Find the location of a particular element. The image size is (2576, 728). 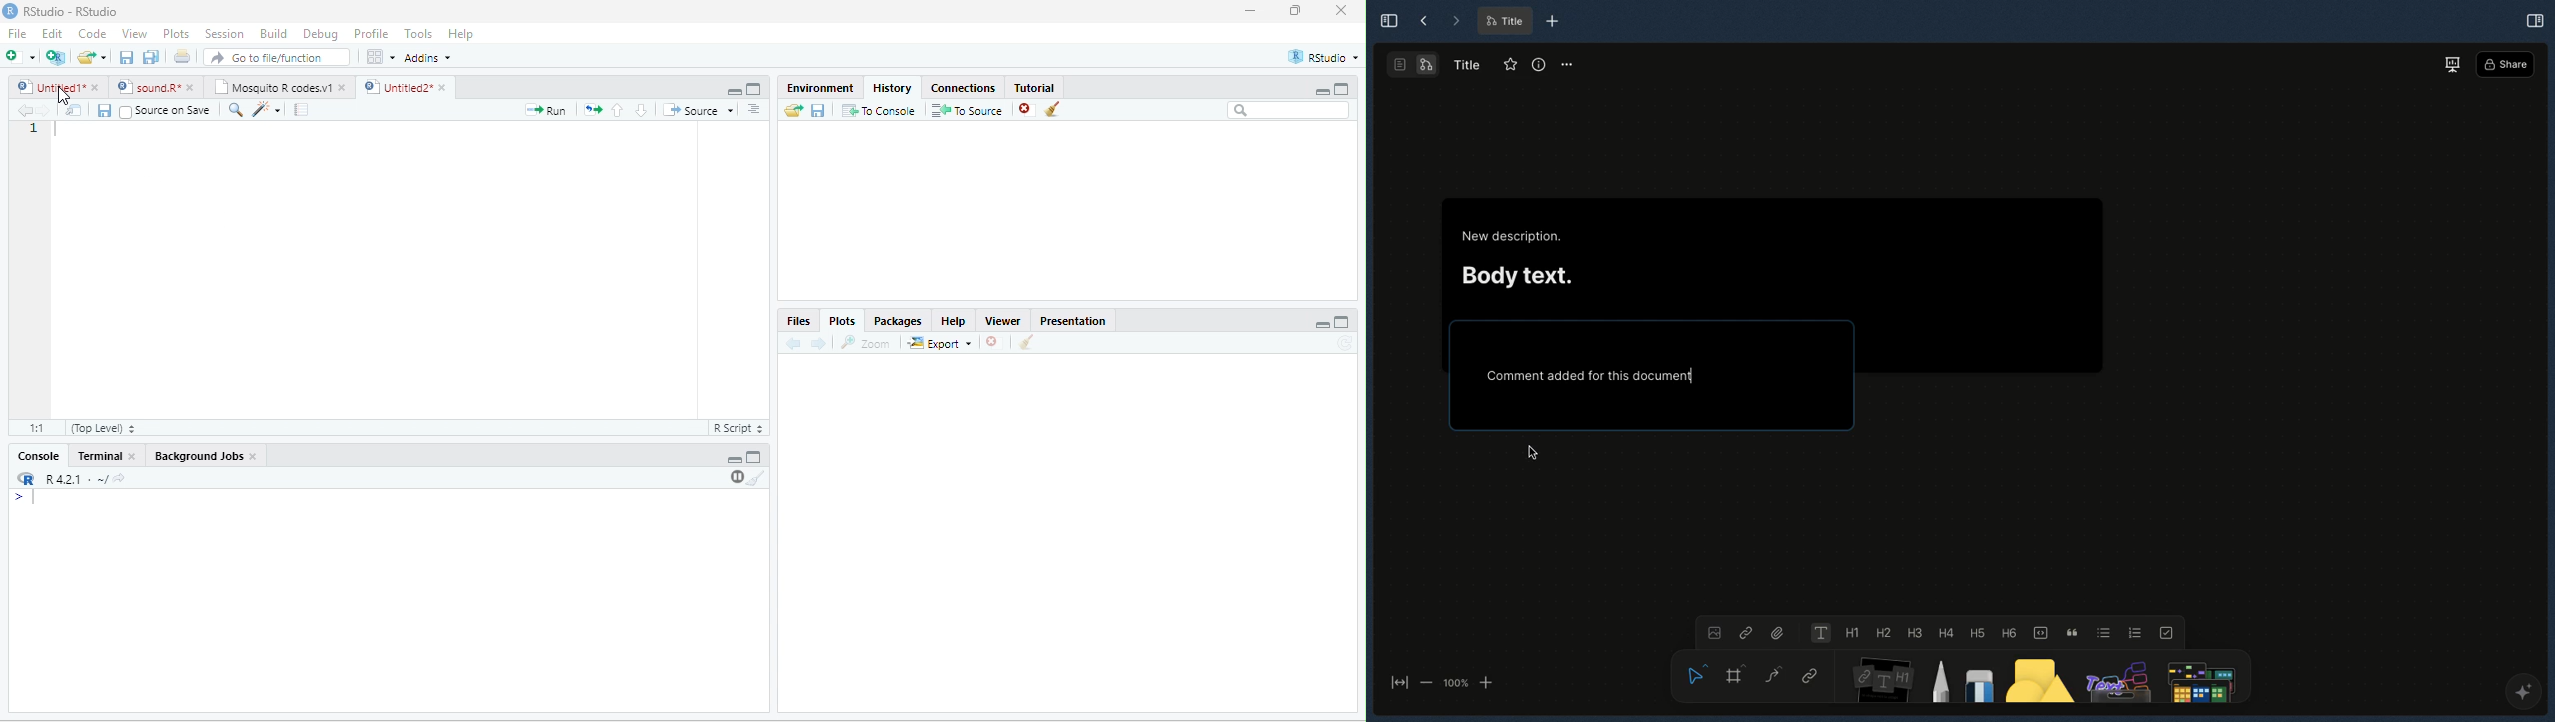

minimize is located at coordinates (735, 460).